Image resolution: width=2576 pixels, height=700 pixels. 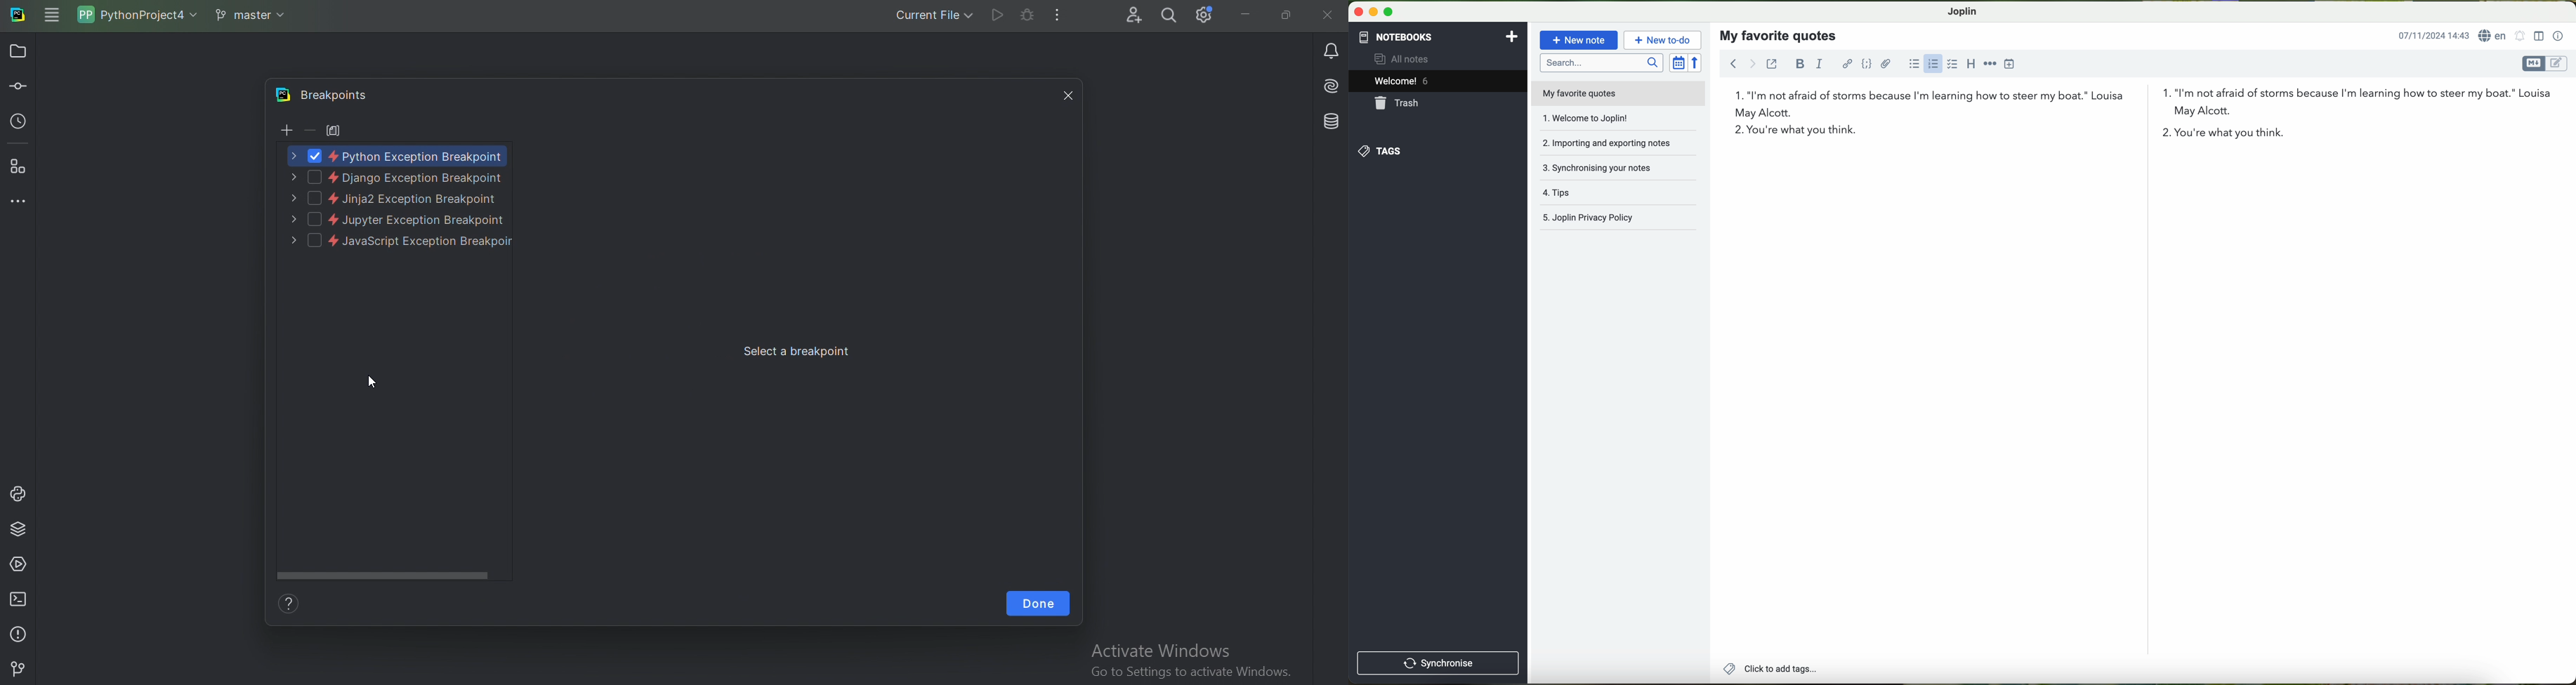 I want to click on close, so click(x=1356, y=14).